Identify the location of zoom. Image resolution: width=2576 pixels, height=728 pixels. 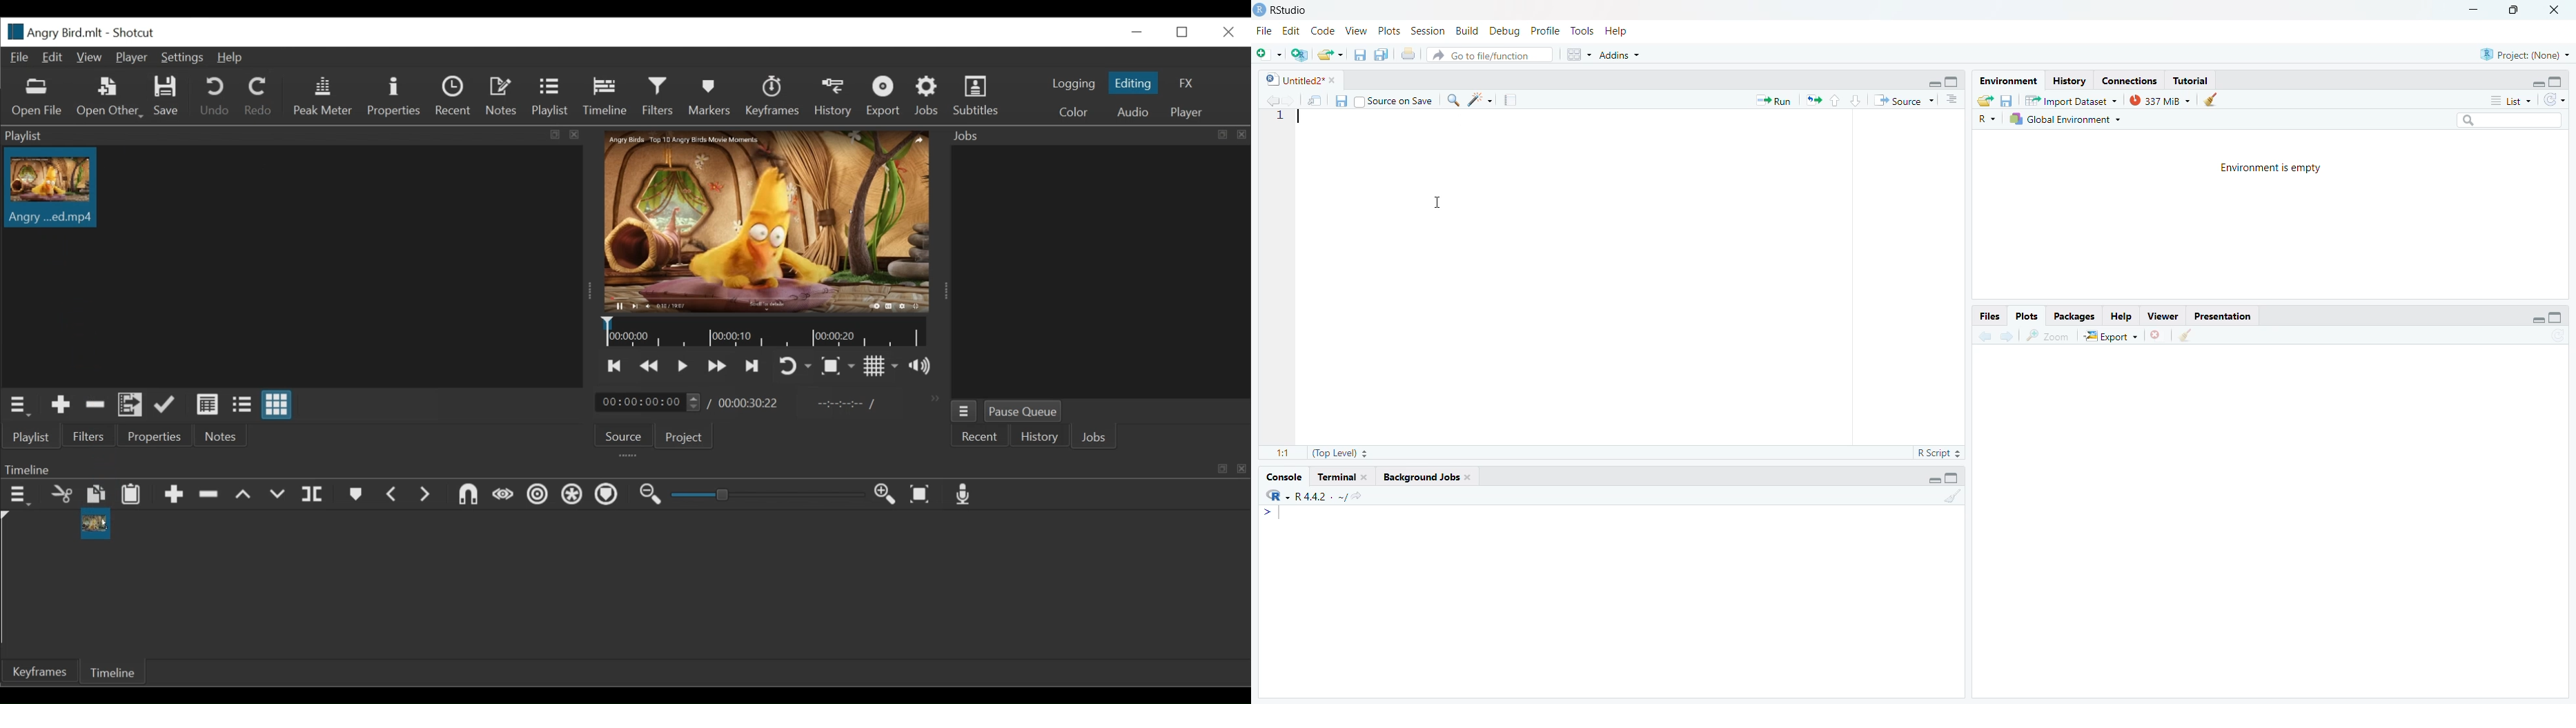
(2049, 335).